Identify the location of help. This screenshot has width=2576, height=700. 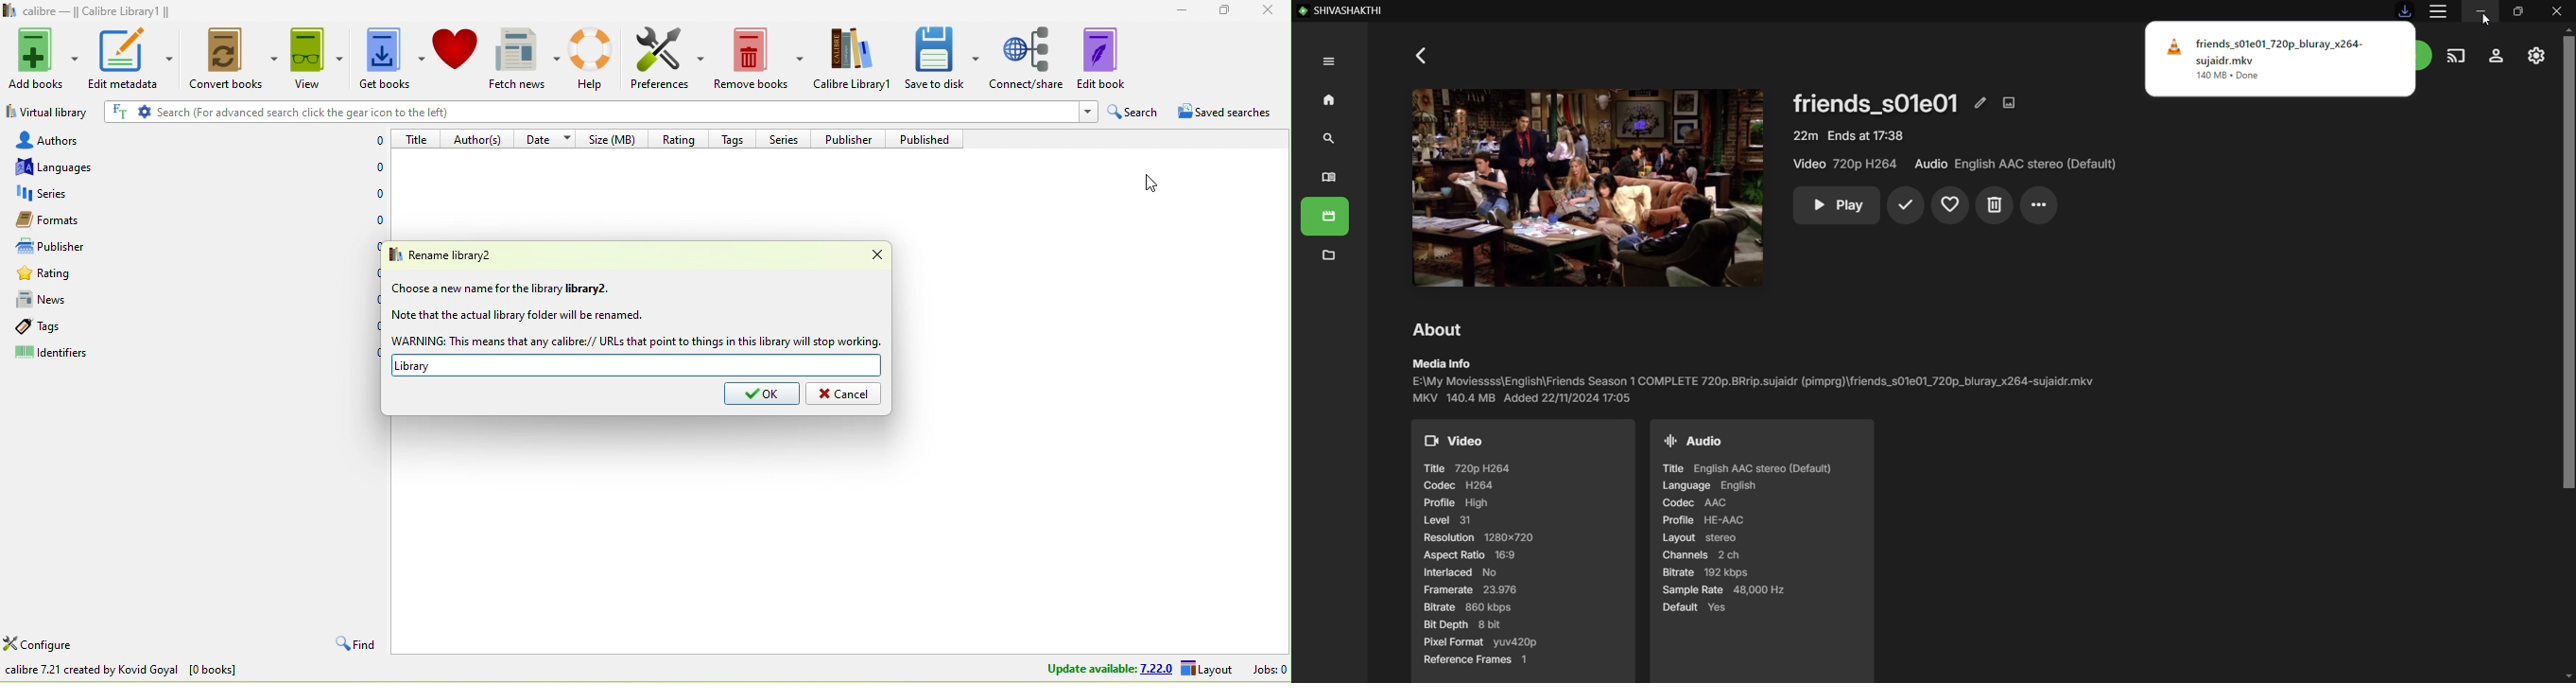
(596, 58).